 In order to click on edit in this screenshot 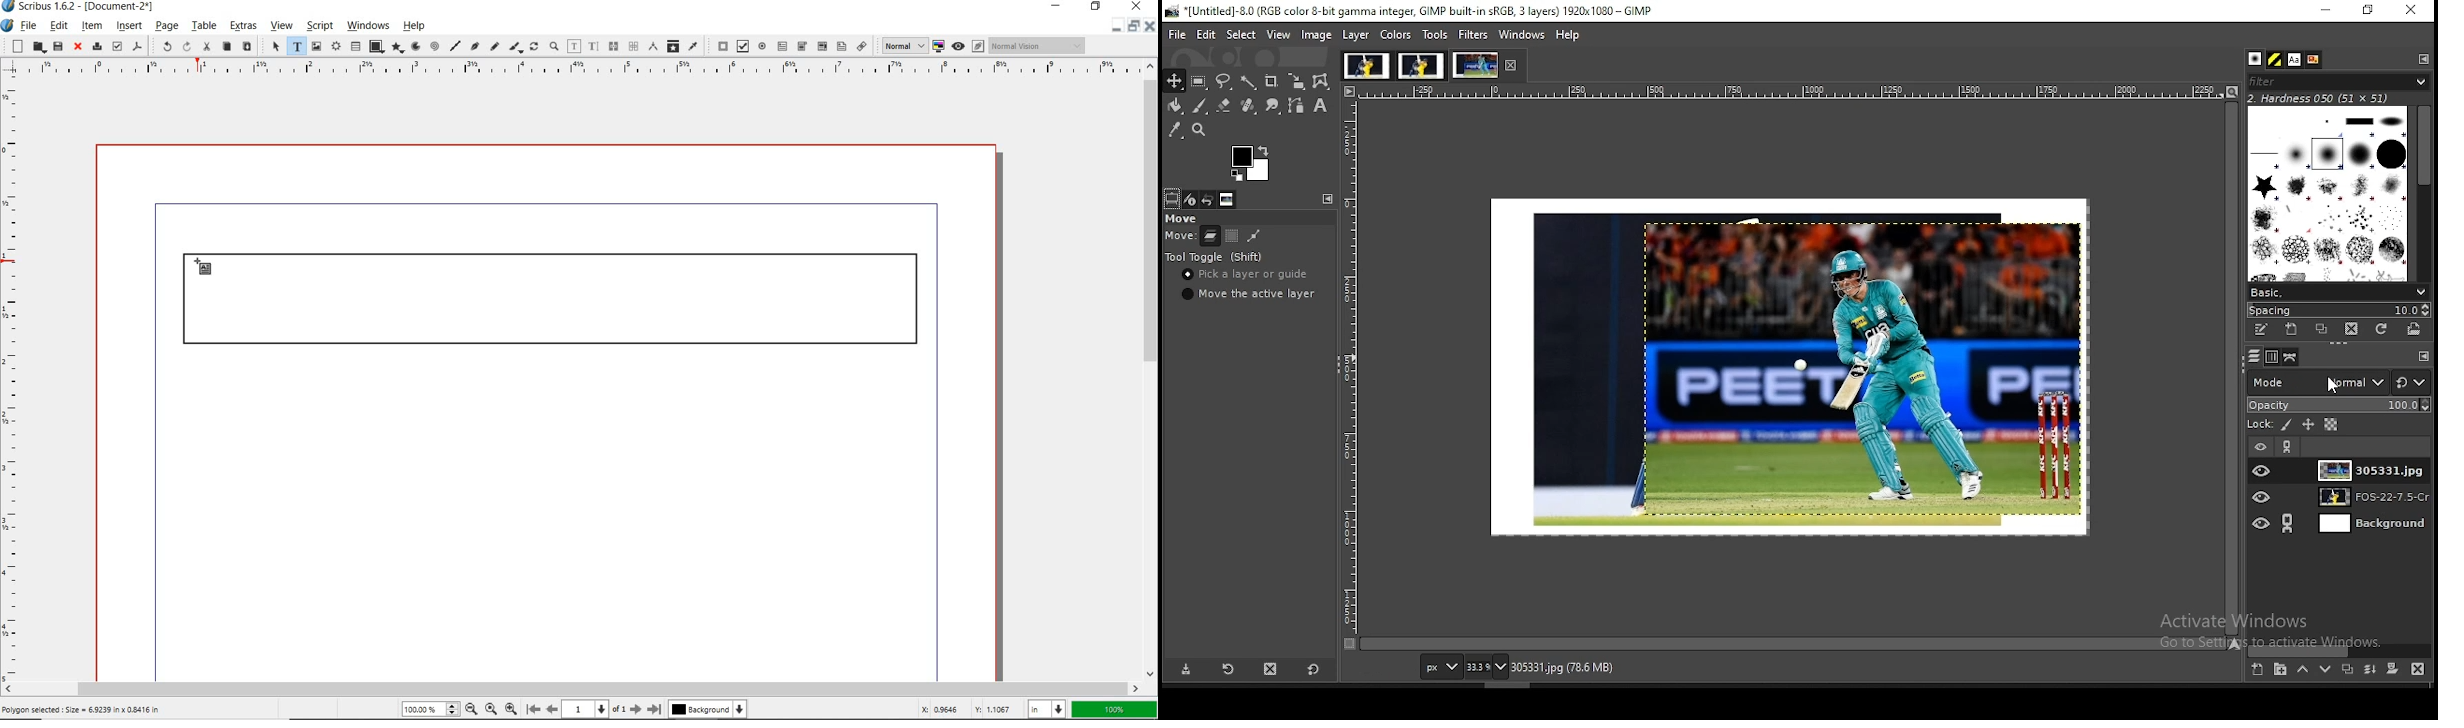, I will do `click(1208, 34)`.